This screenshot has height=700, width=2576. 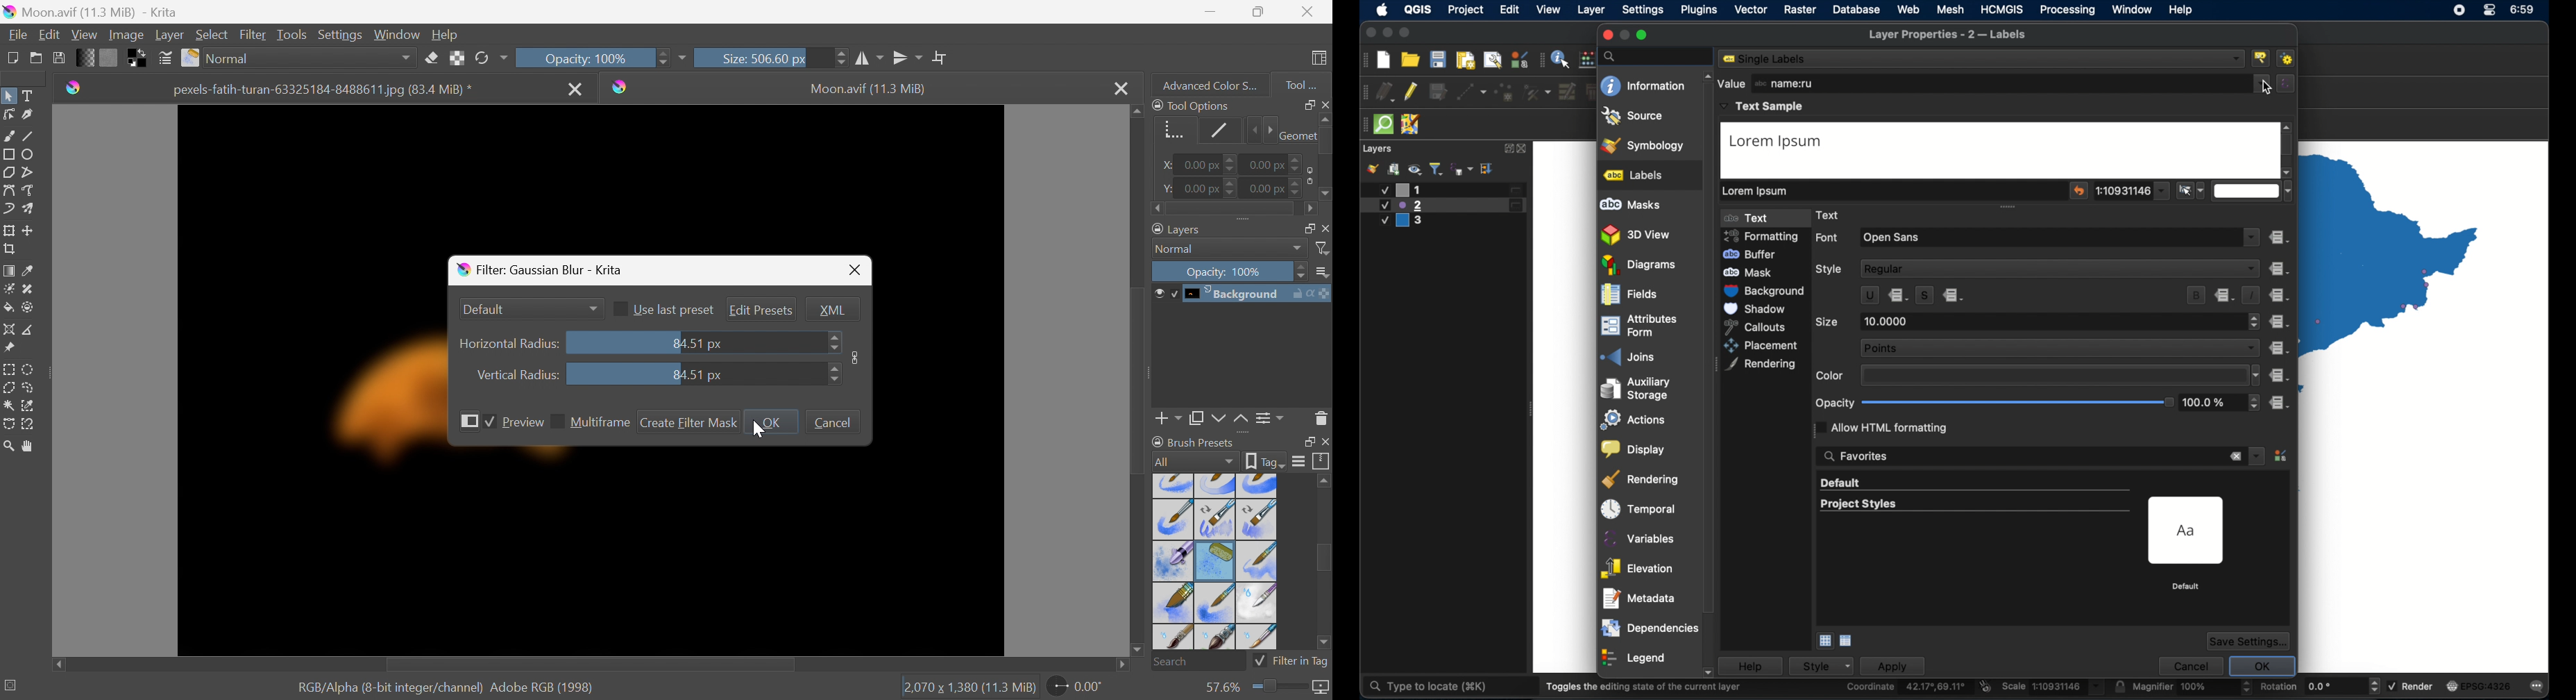 I want to click on Restore down, so click(x=1258, y=12).